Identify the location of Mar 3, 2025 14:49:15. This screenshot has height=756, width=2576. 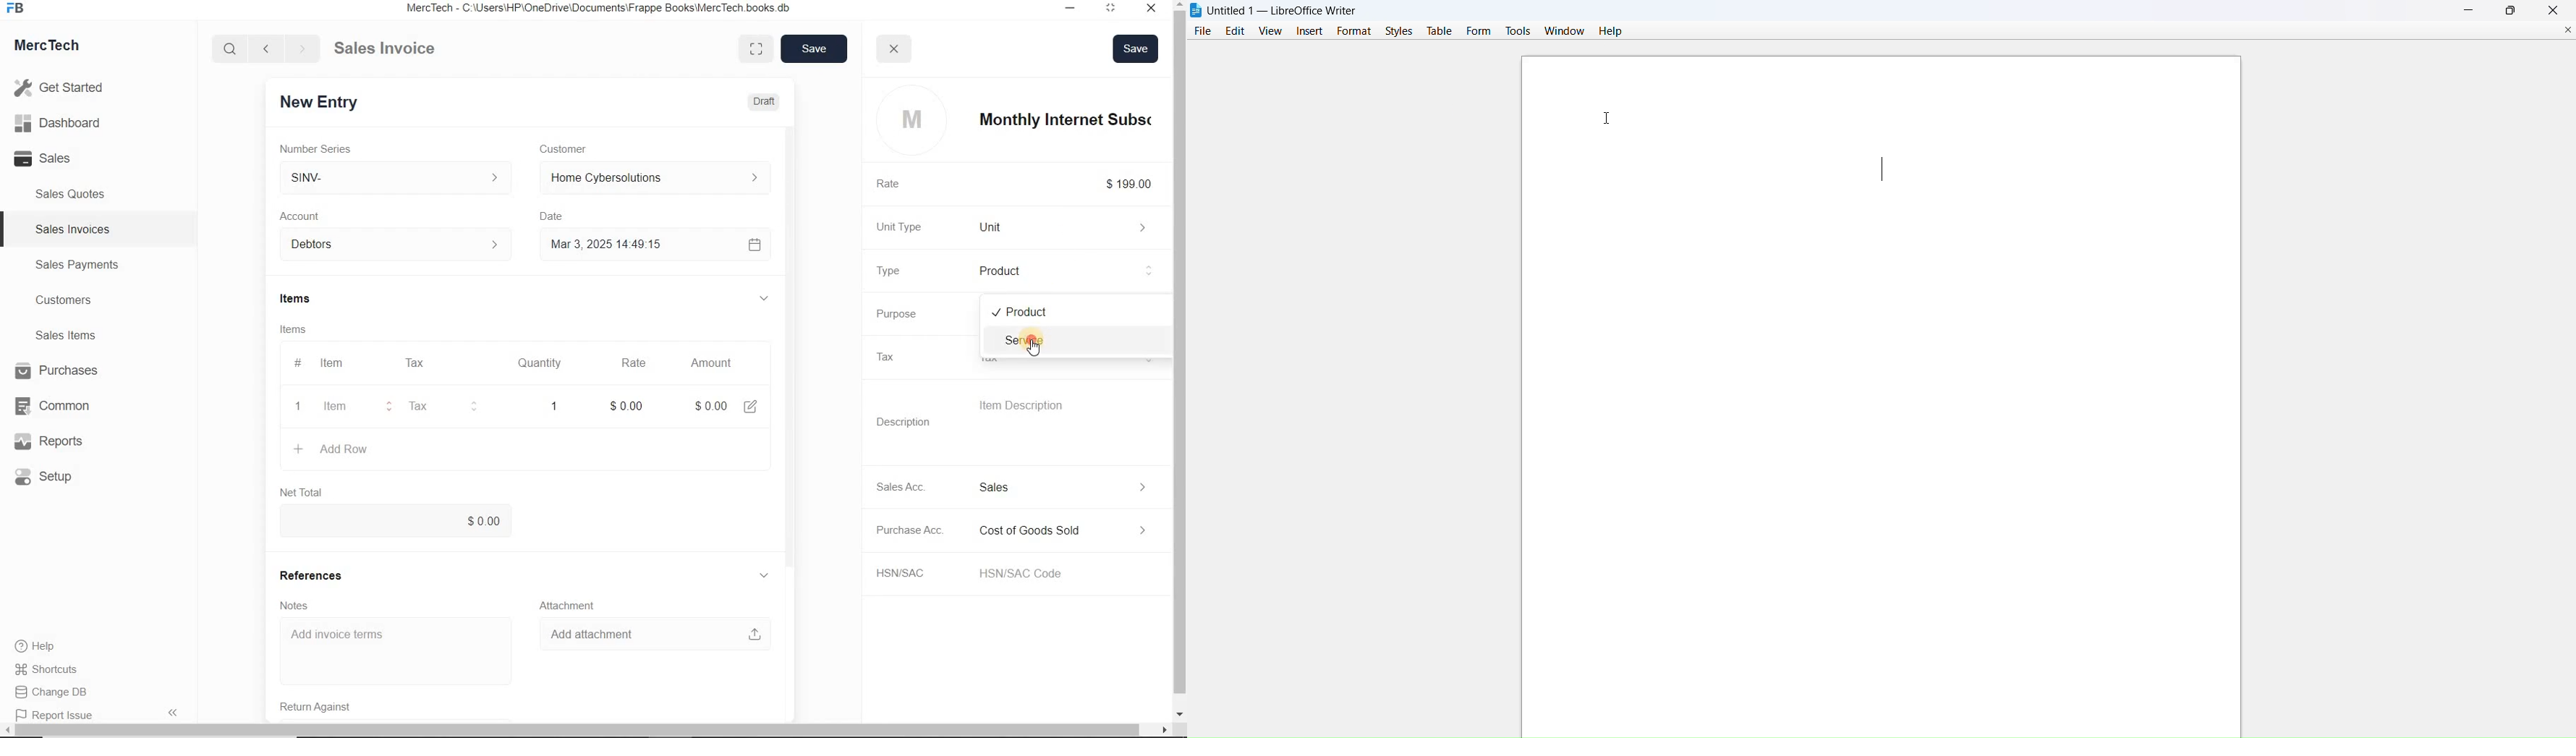
(611, 246).